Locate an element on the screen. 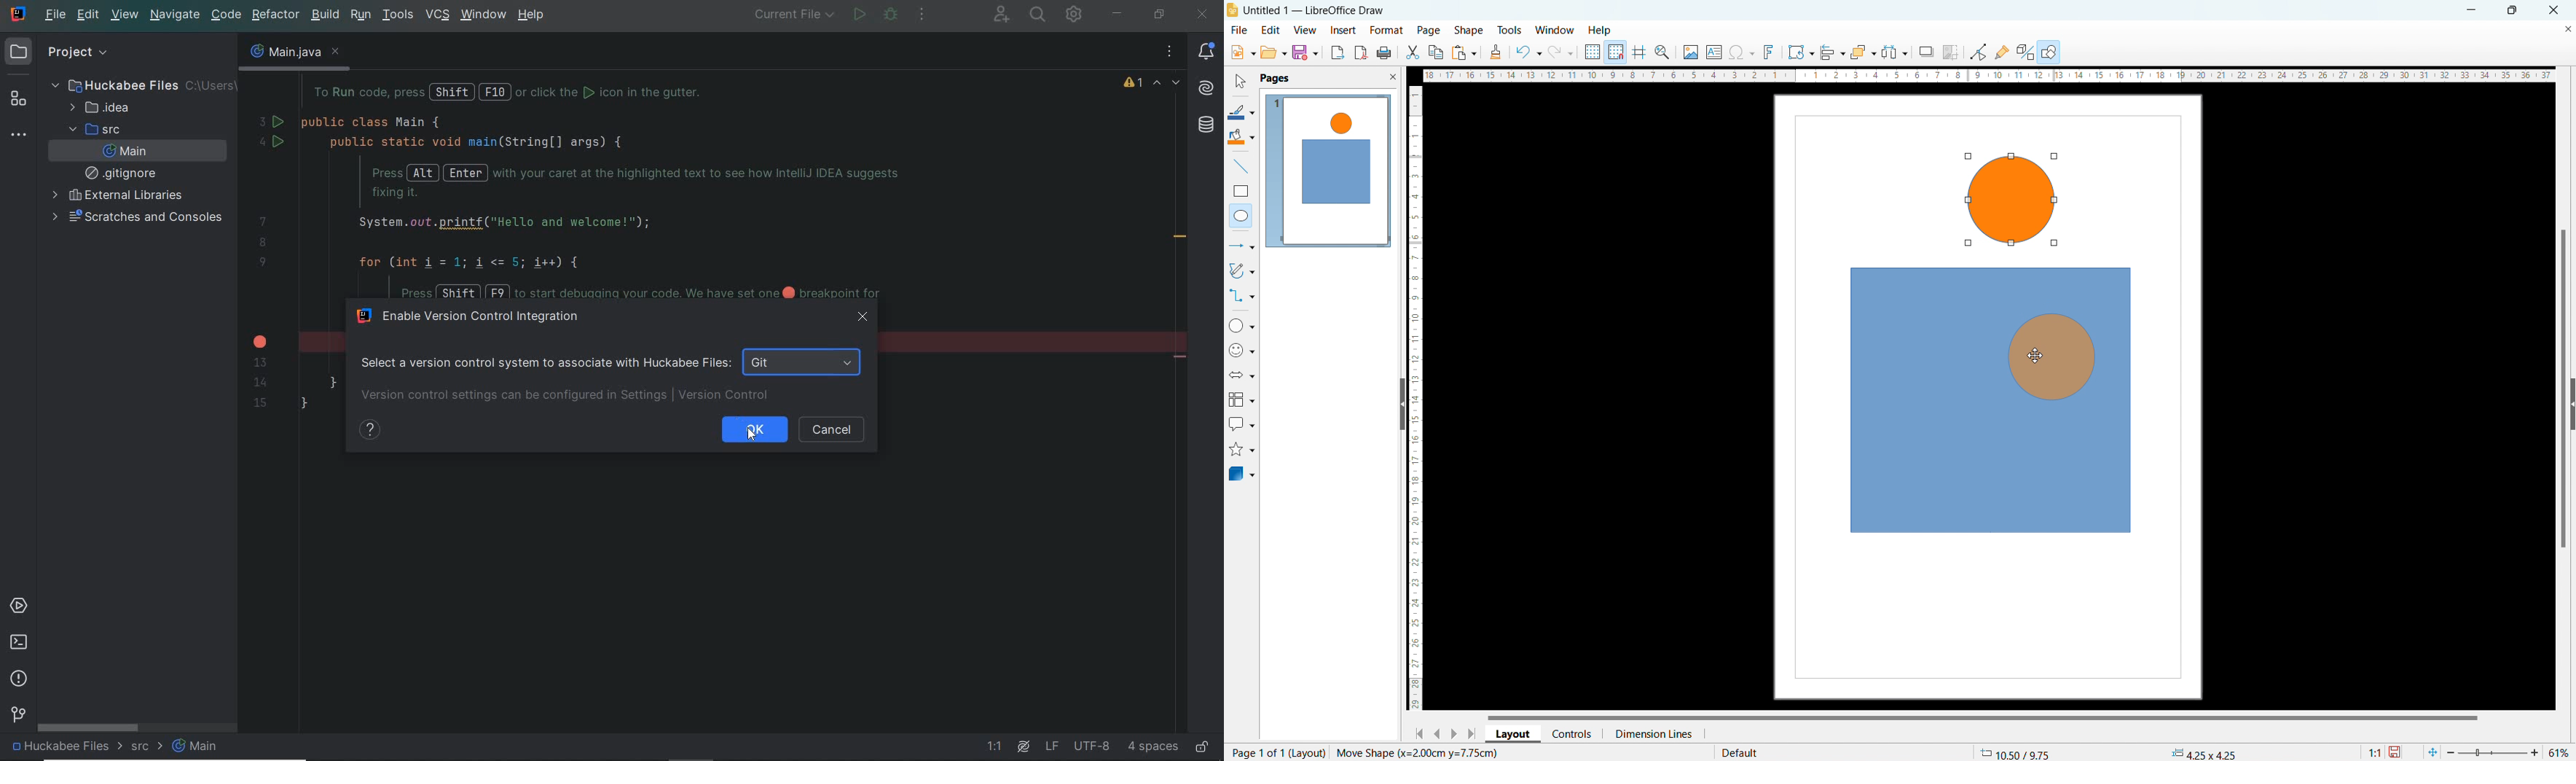 The image size is (2576, 784). action status changed is located at coordinates (1417, 753).